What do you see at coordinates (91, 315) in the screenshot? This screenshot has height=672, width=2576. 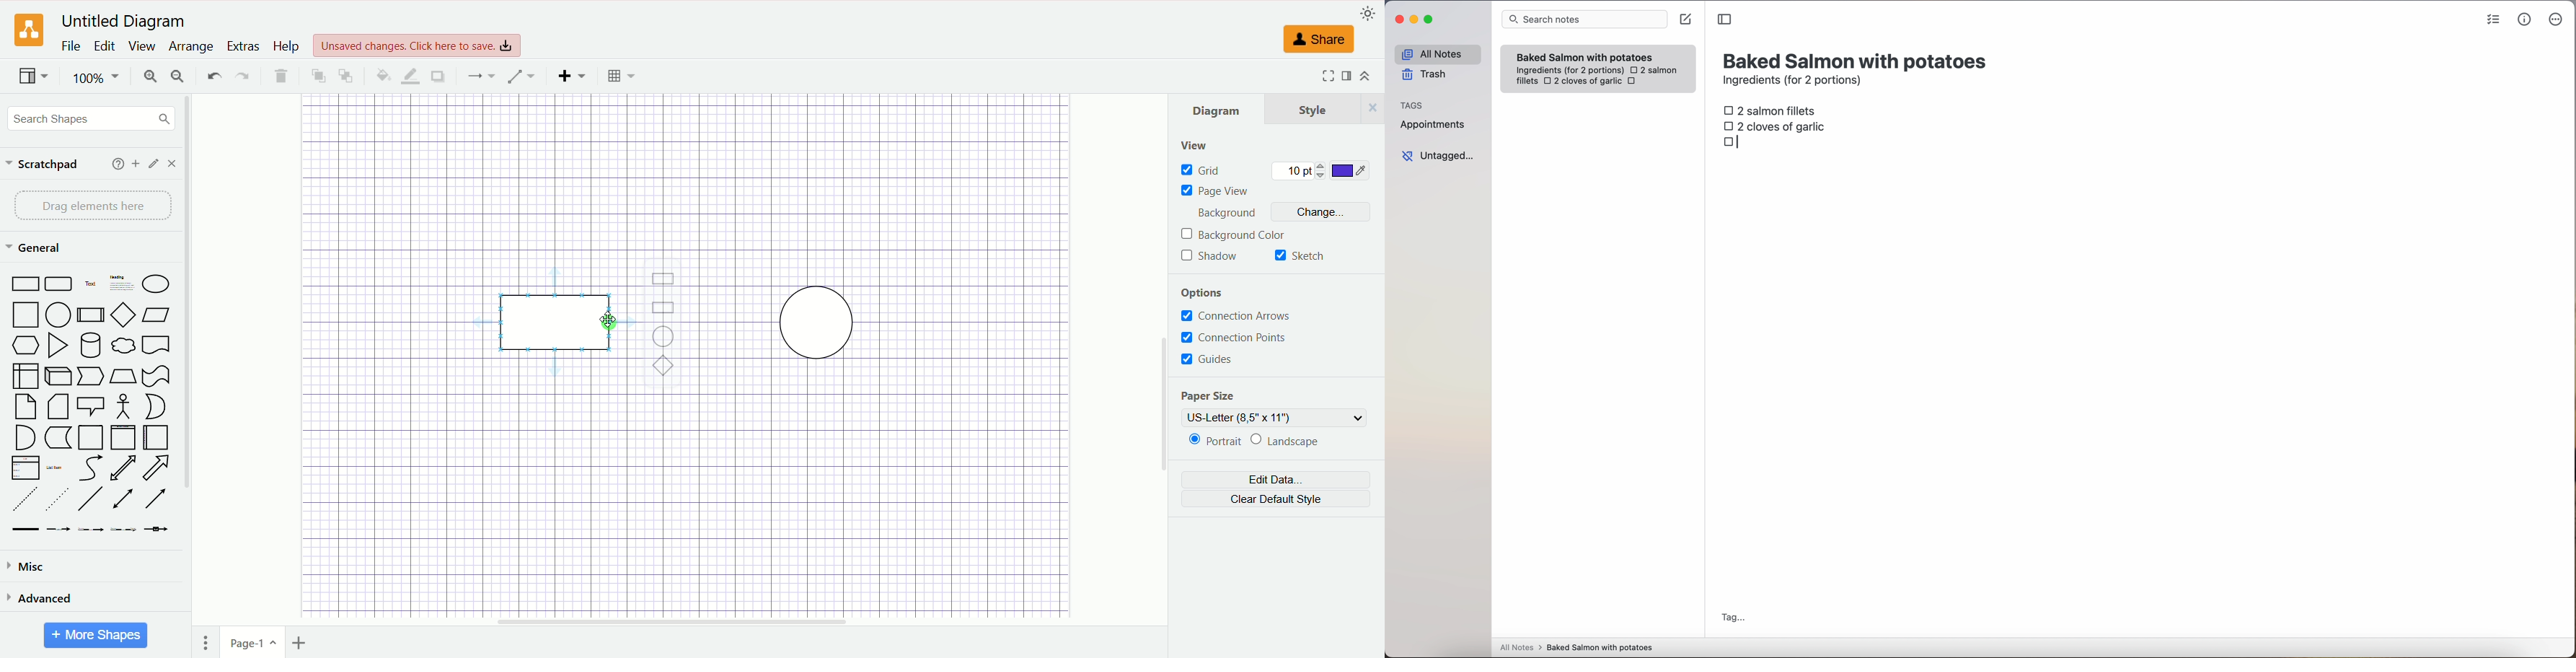 I see `Divided Bar` at bounding box center [91, 315].